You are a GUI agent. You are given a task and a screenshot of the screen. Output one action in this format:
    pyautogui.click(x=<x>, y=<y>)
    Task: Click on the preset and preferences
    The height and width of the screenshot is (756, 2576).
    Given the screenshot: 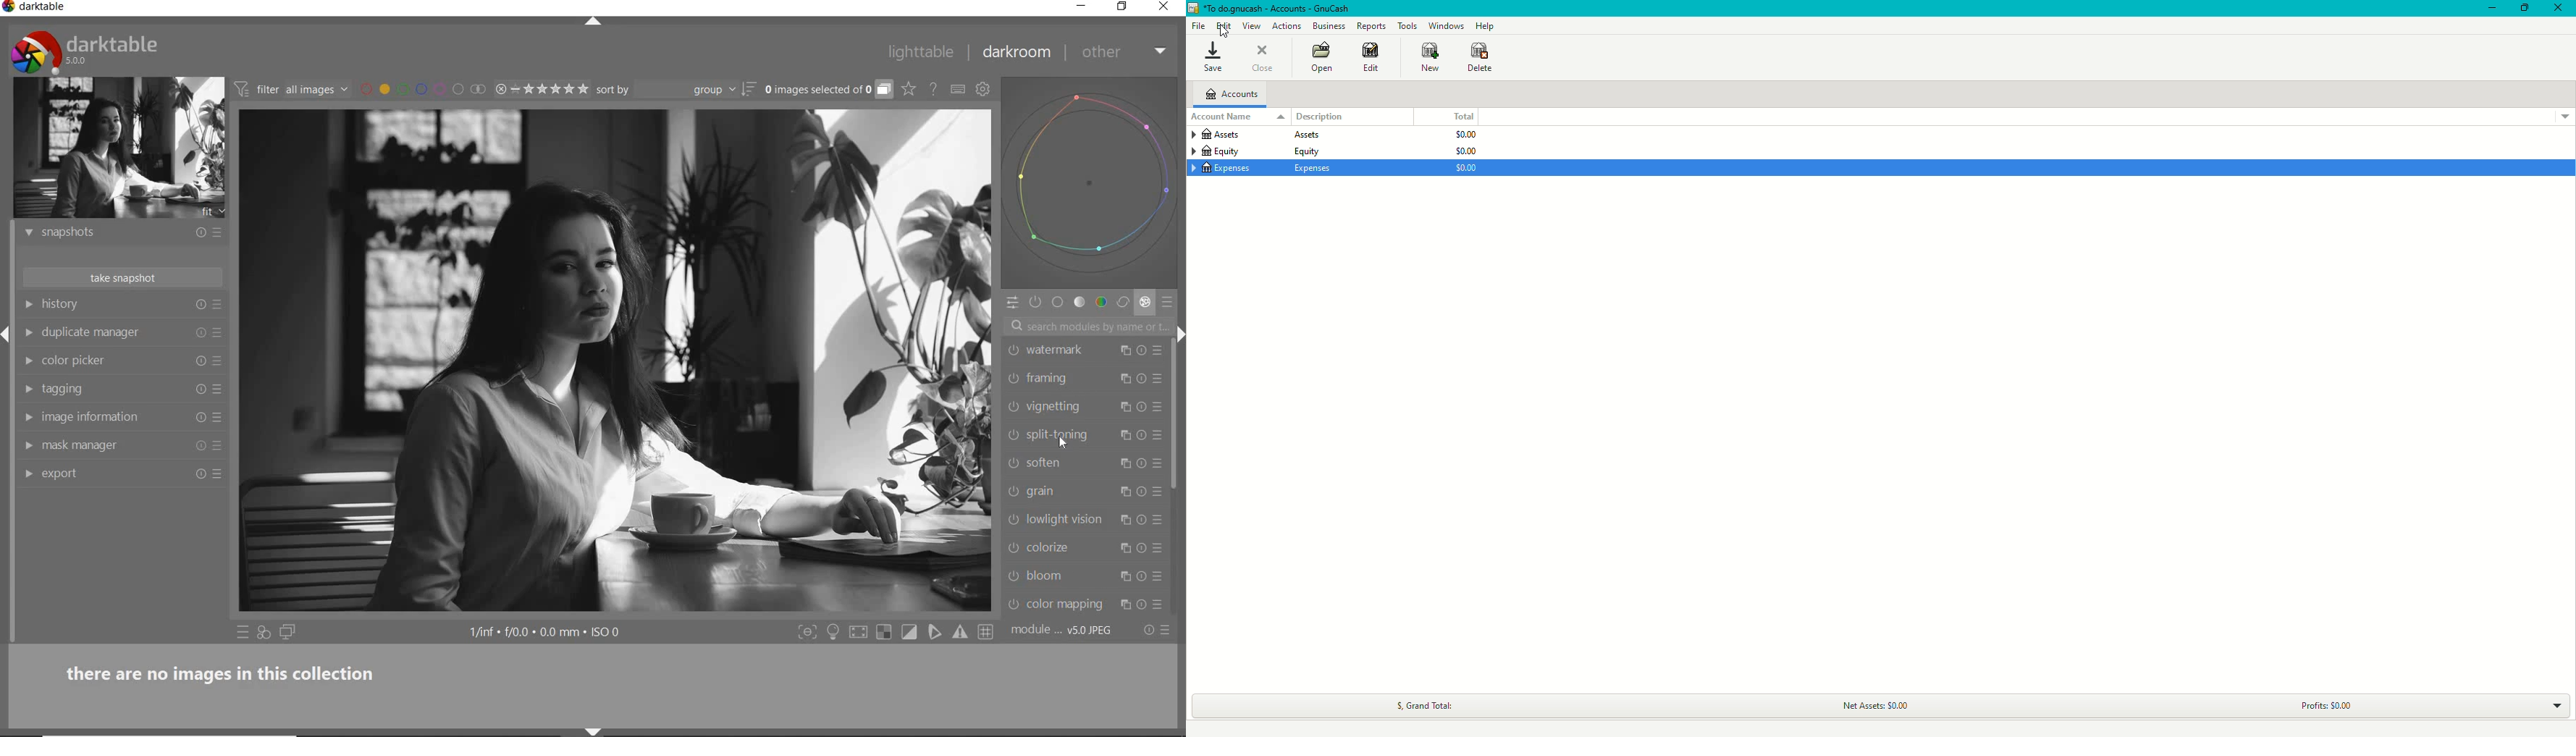 What is the action you would take?
    pyautogui.click(x=1158, y=464)
    